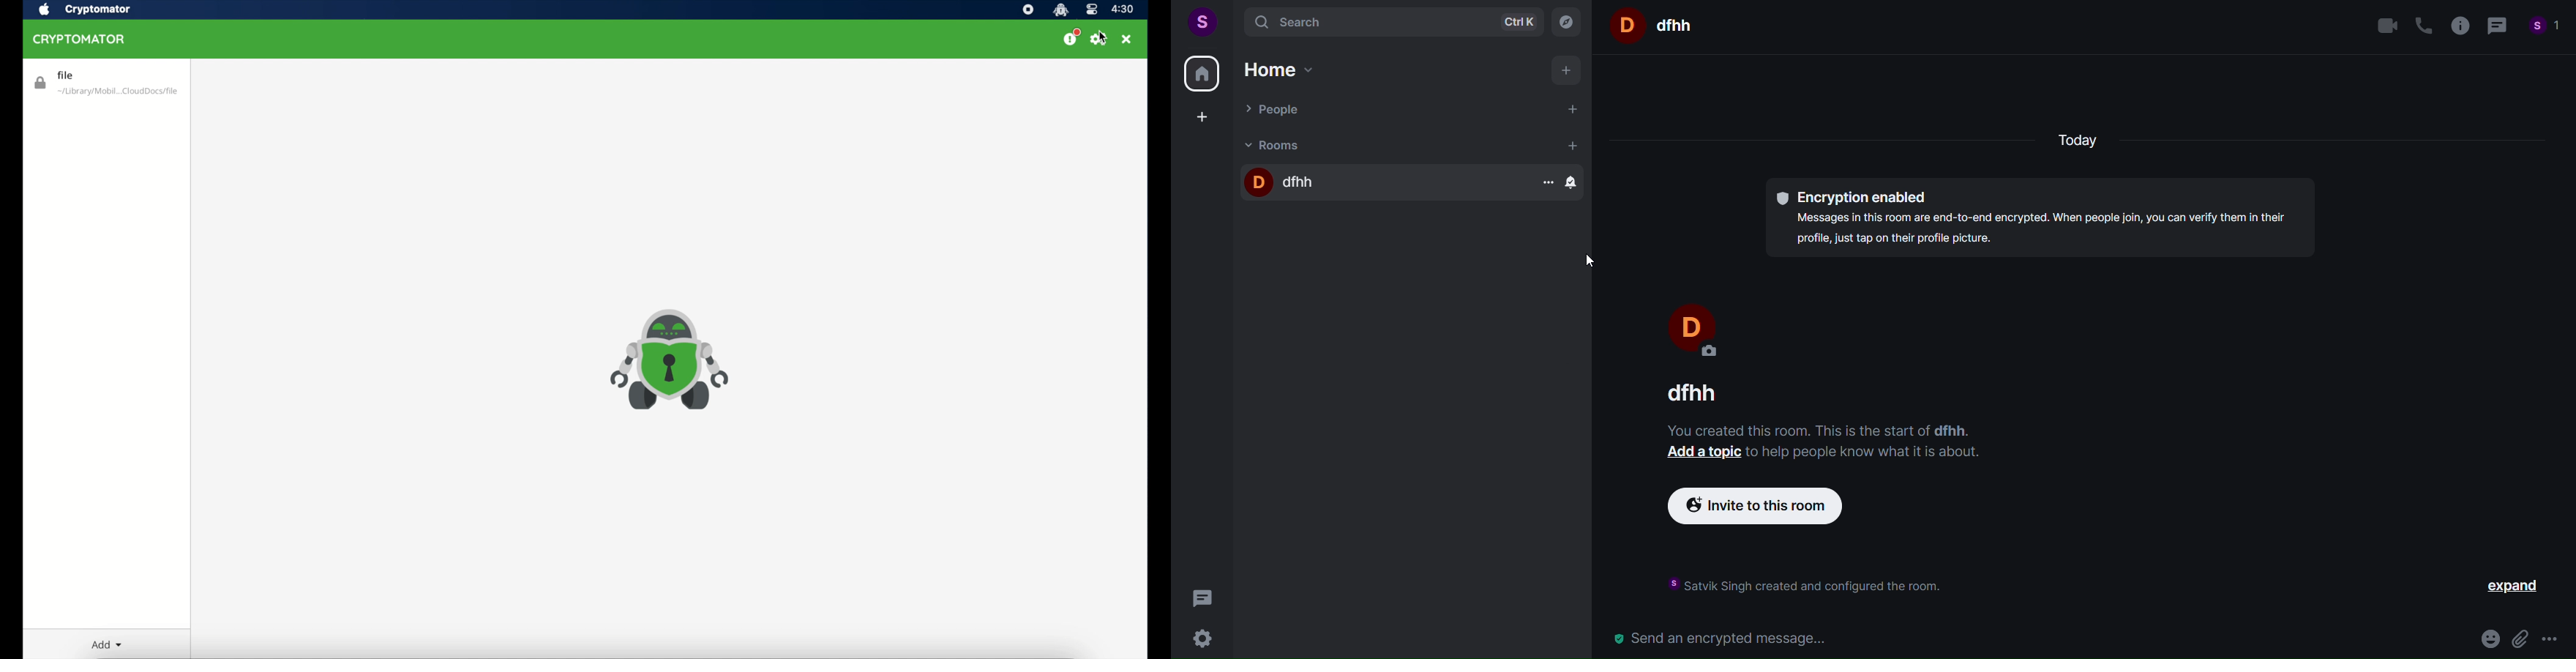 Image resolution: width=2576 pixels, height=672 pixels. What do you see at coordinates (1580, 262) in the screenshot?
I see `cursor` at bounding box center [1580, 262].